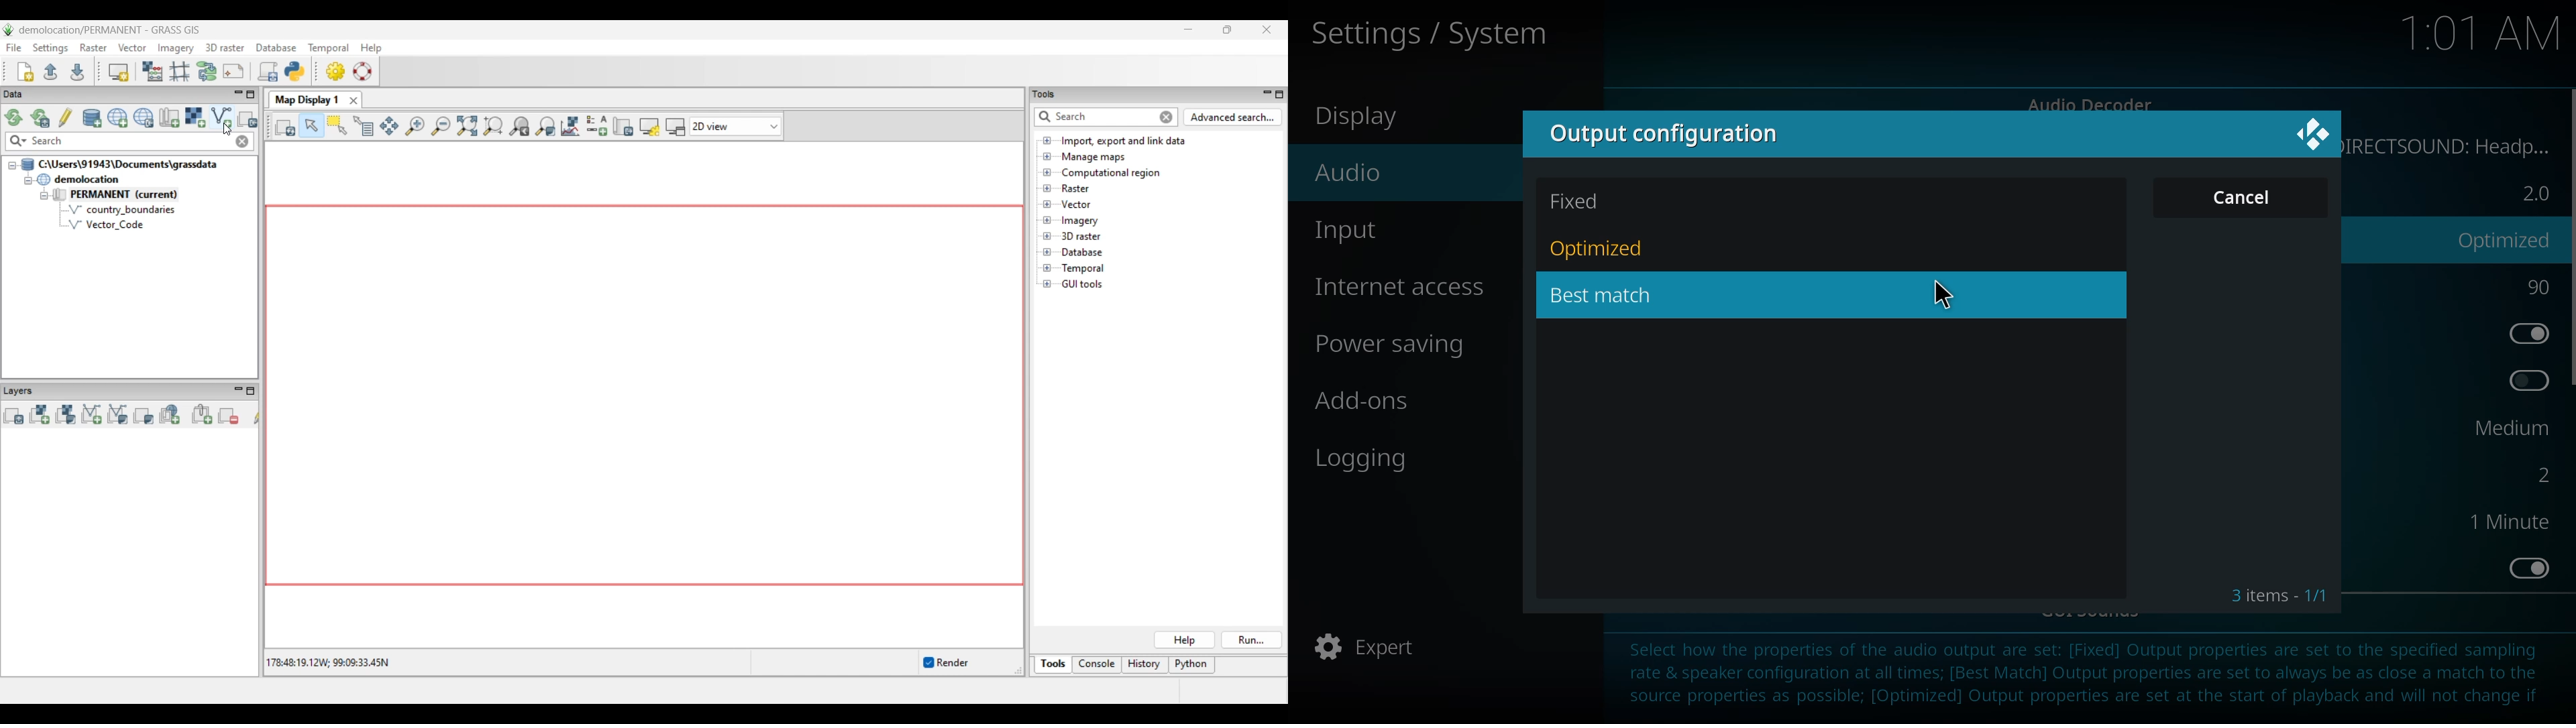 The height and width of the screenshot is (728, 2576). I want to click on expert, so click(1368, 645).